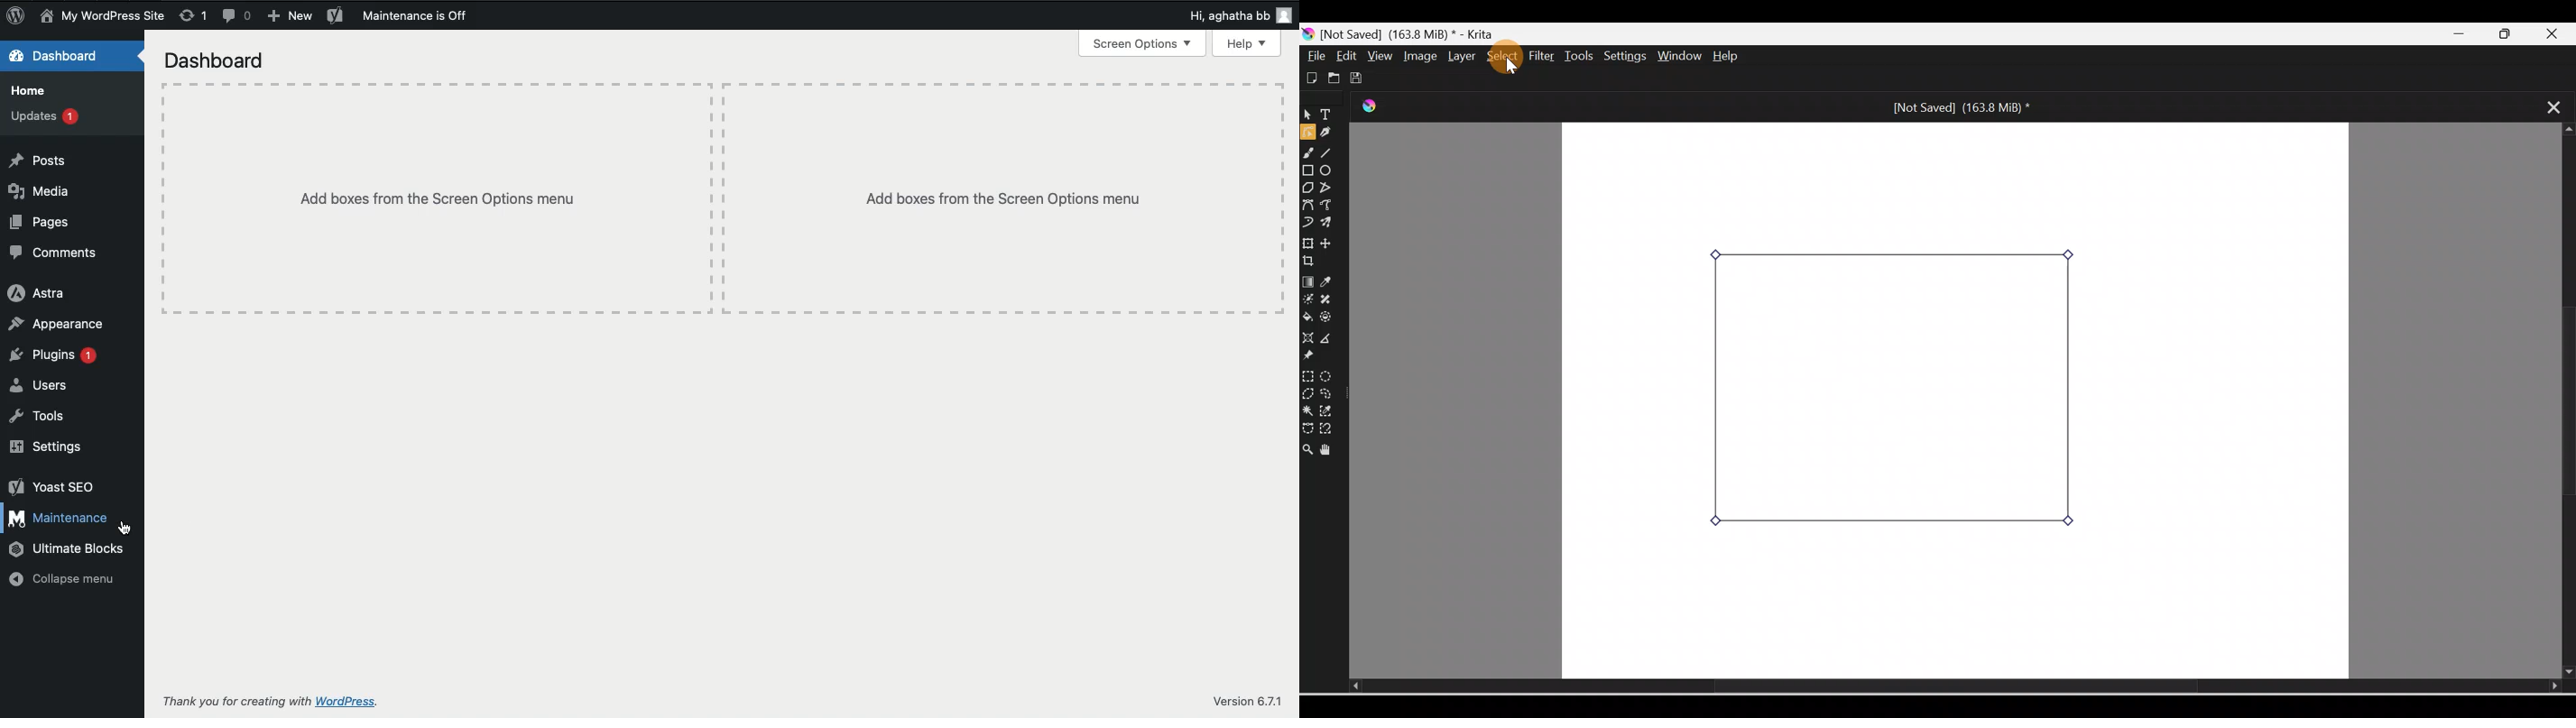  What do you see at coordinates (1330, 394) in the screenshot?
I see `Freehand selection tool` at bounding box center [1330, 394].